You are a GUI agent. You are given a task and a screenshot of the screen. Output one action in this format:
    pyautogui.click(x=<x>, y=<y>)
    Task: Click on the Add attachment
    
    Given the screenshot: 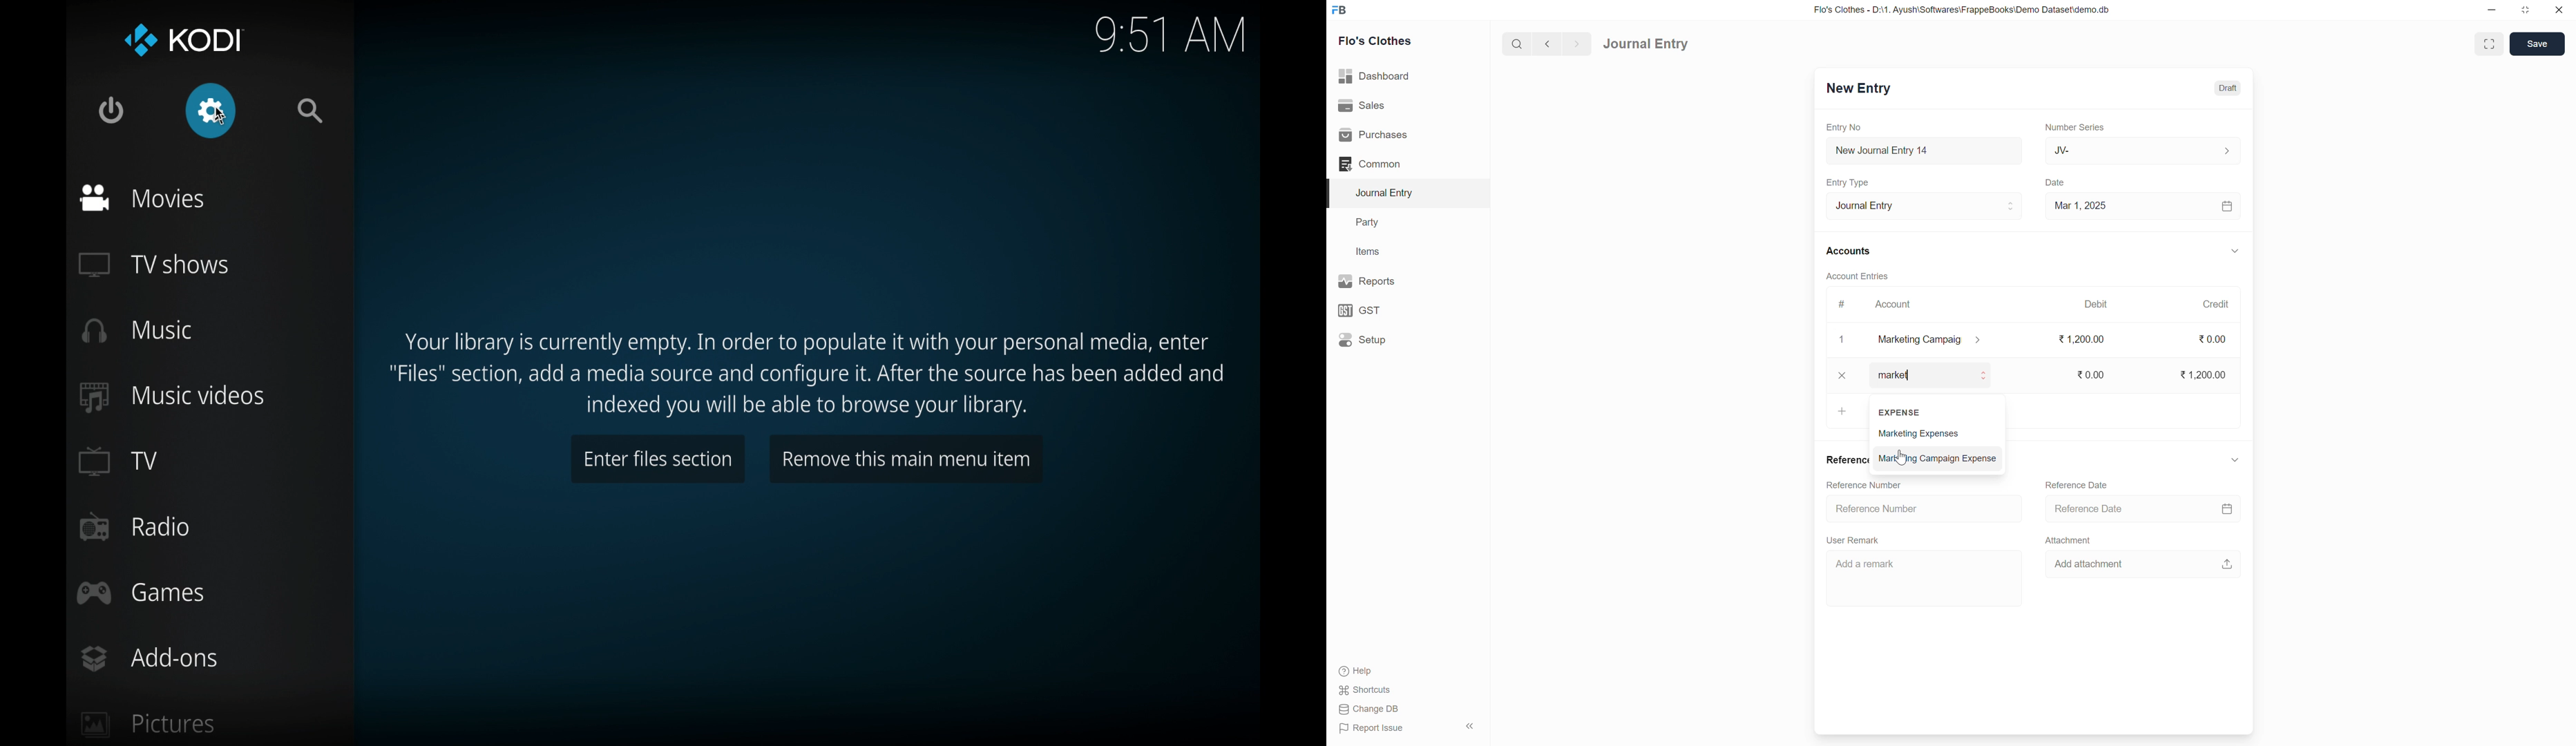 What is the action you would take?
    pyautogui.click(x=2092, y=565)
    